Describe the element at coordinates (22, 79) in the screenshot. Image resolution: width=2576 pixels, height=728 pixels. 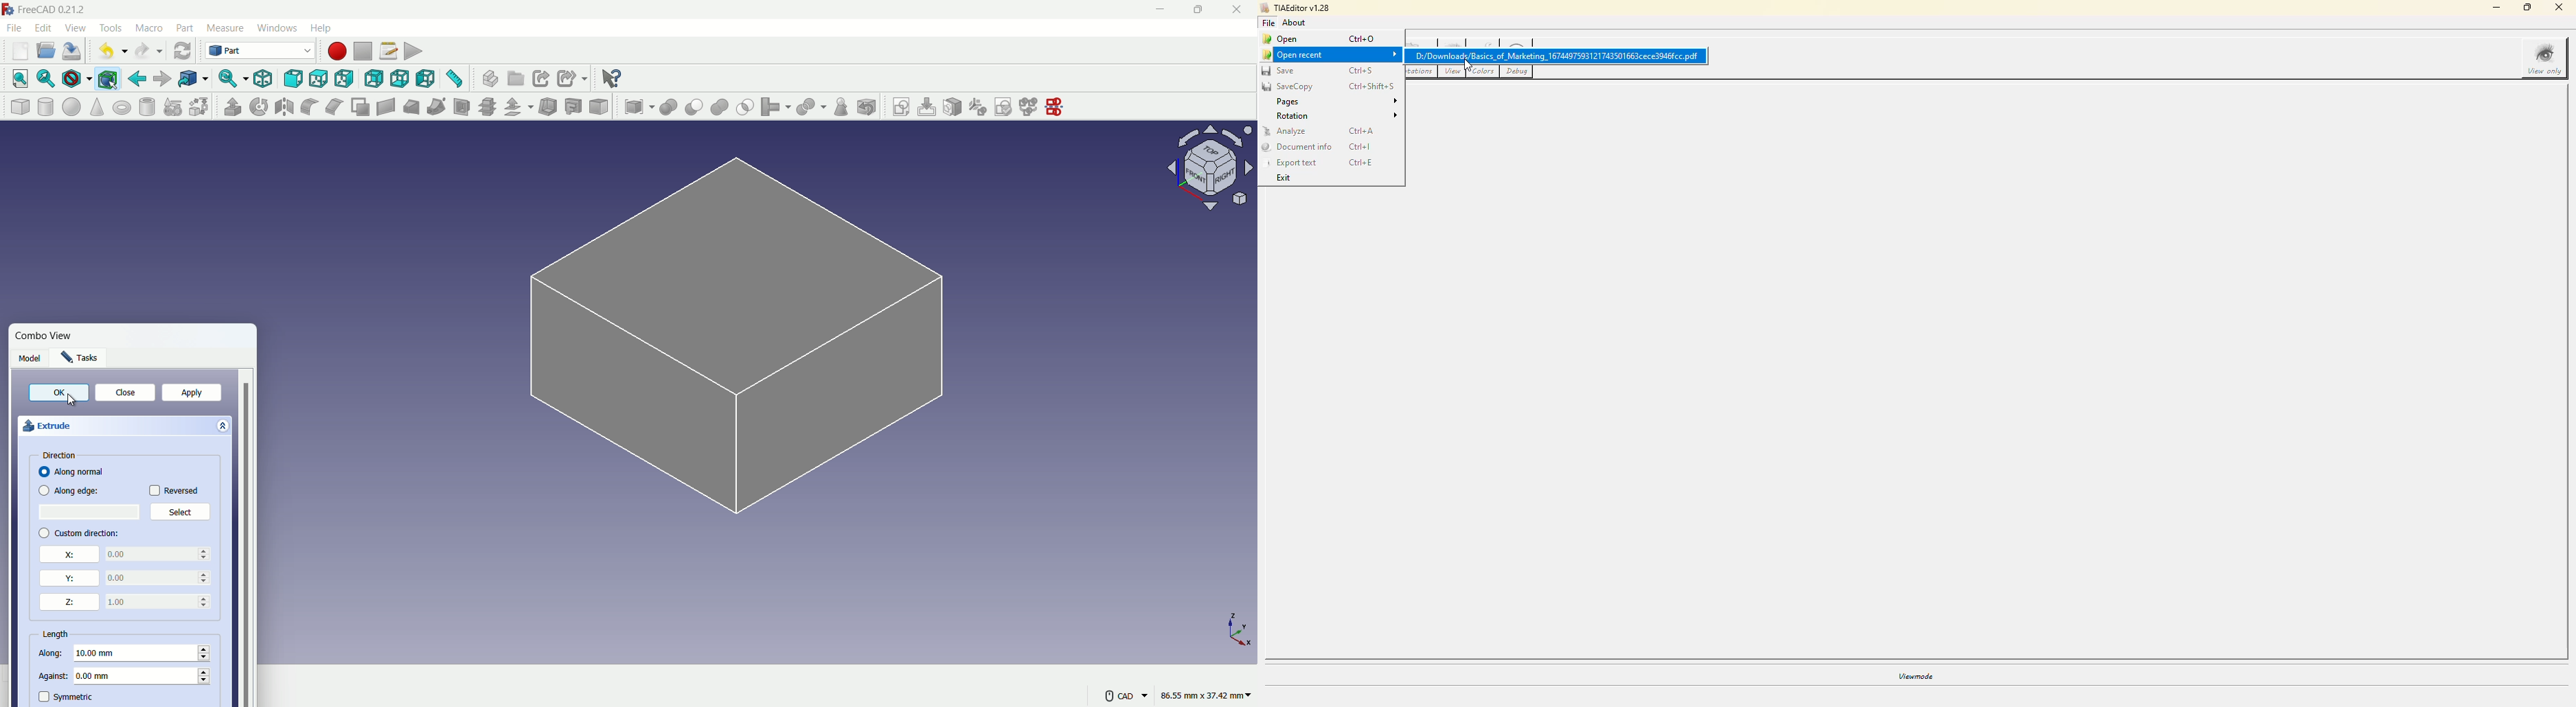
I see `fit all` at that location.